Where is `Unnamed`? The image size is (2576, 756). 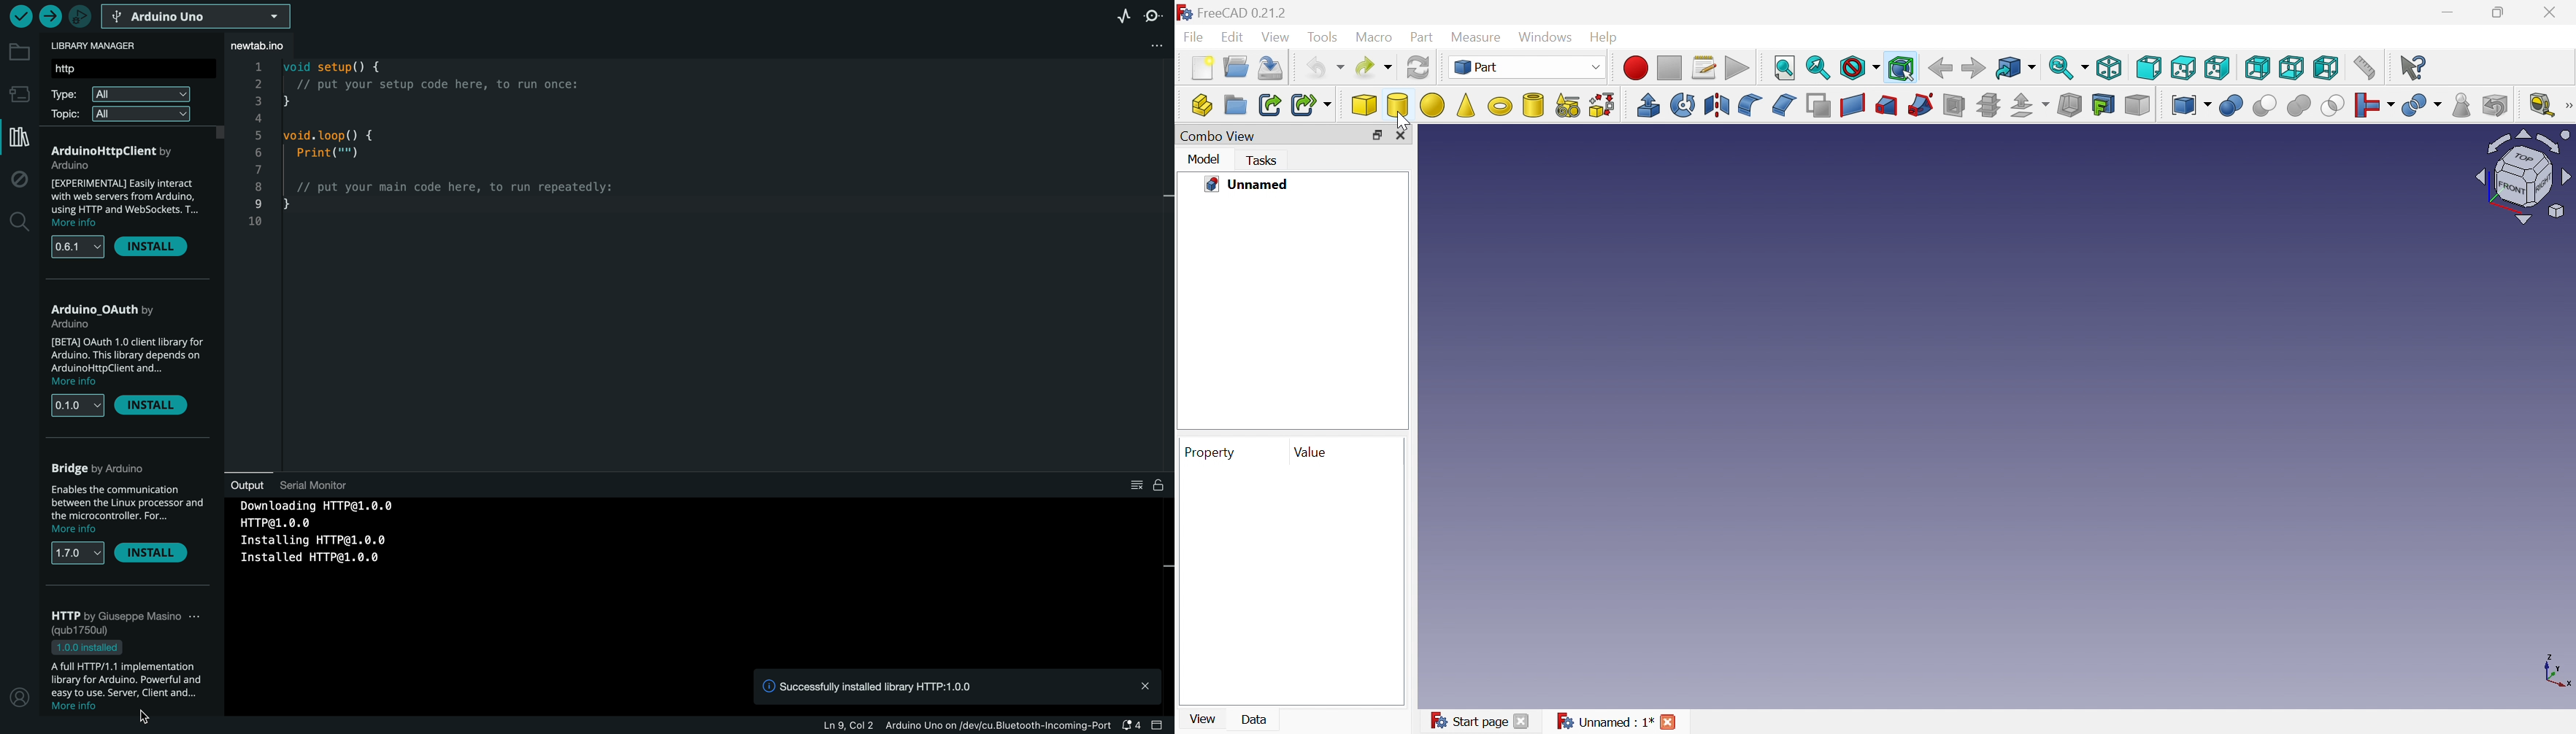 Unnamed is located at coordinates (1248, 185).